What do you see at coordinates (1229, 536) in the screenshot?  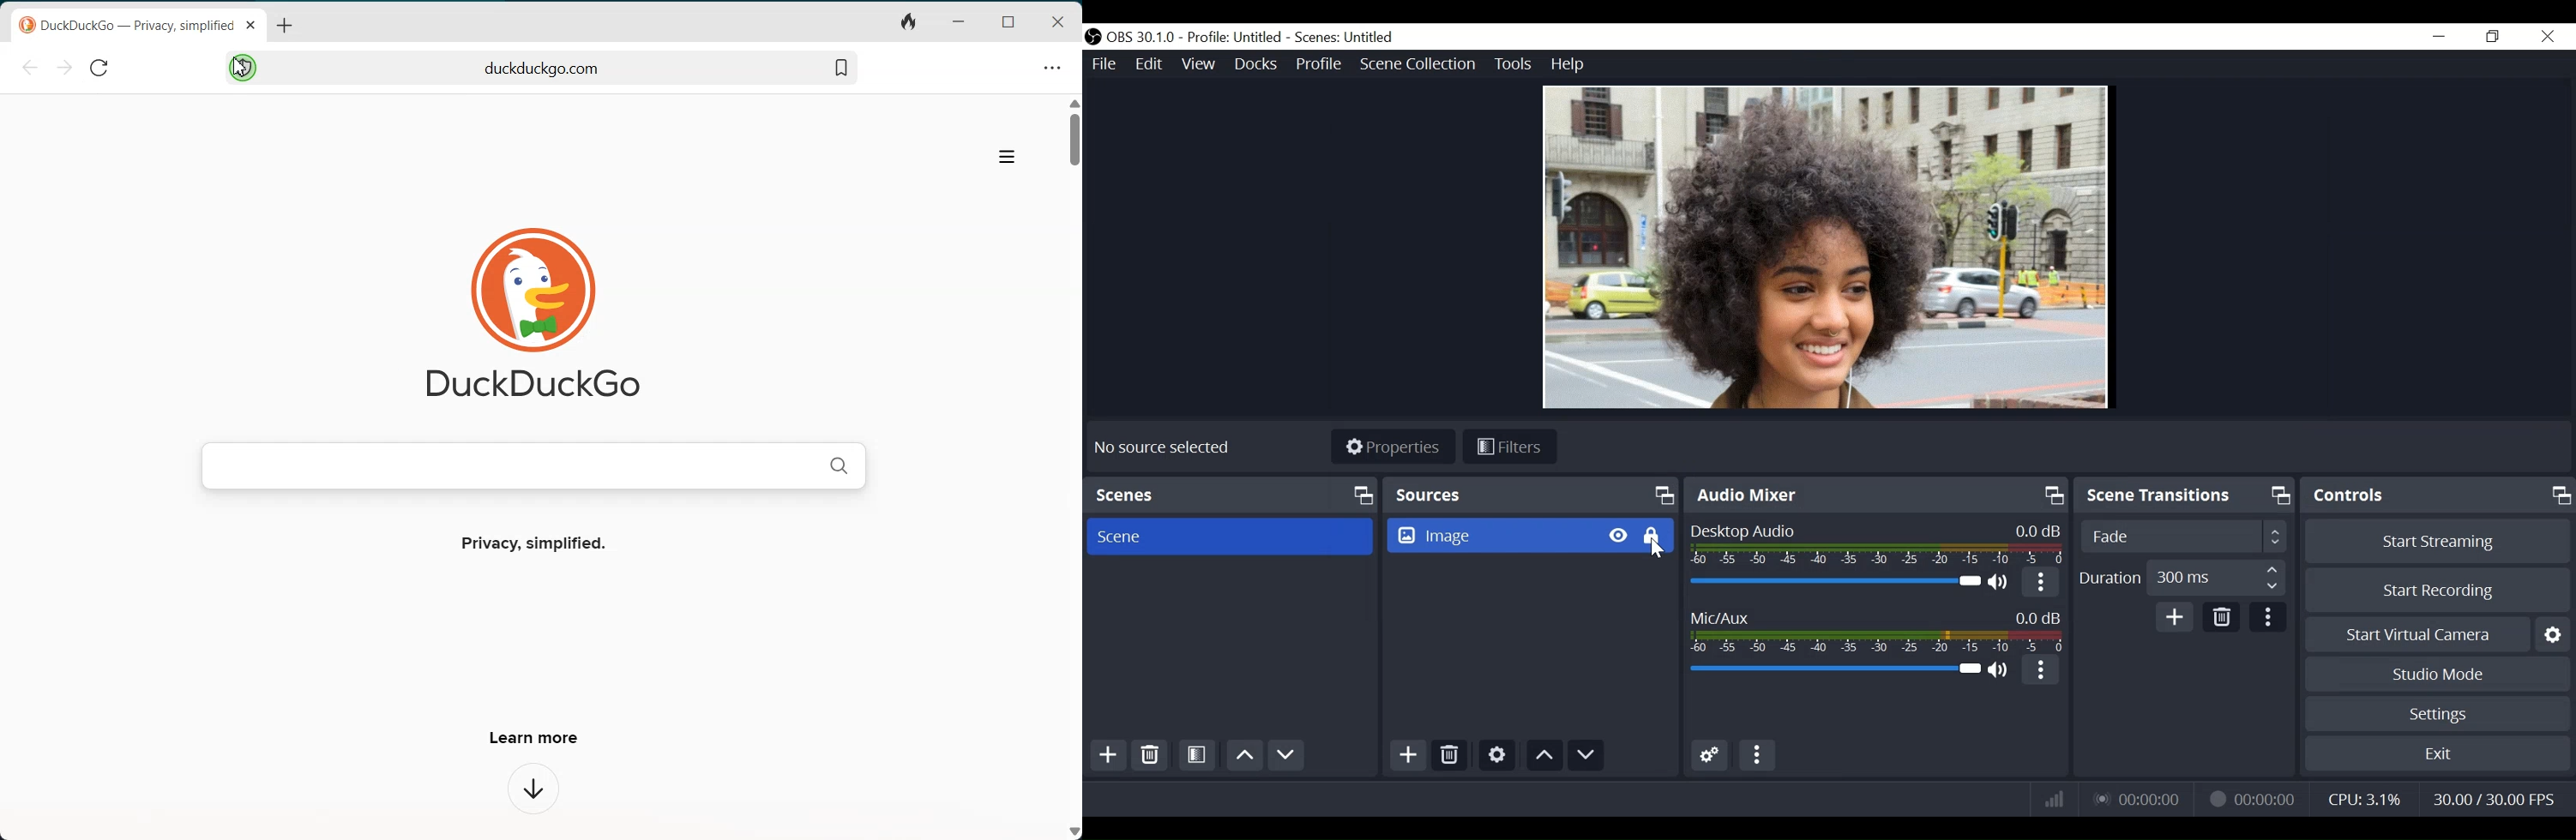 I see `Scene` at bounding box center [1229, 536].